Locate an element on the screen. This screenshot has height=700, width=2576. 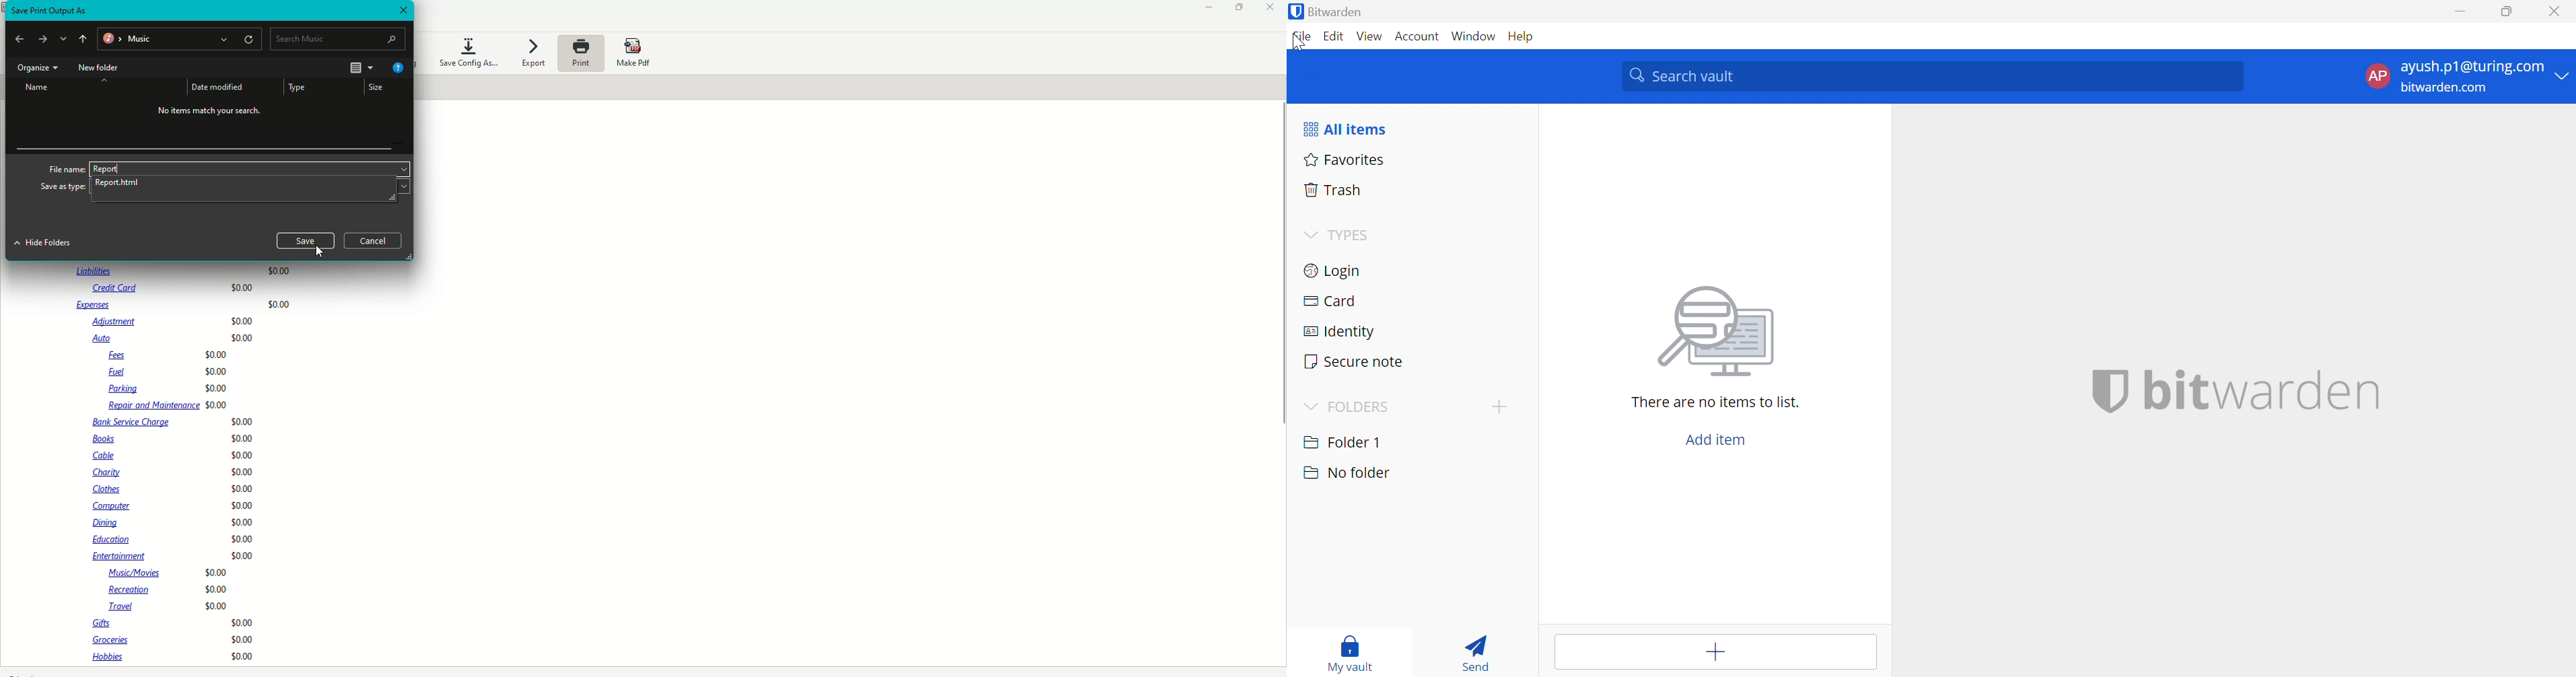
Make PDF is located at coordinates (637, 54).